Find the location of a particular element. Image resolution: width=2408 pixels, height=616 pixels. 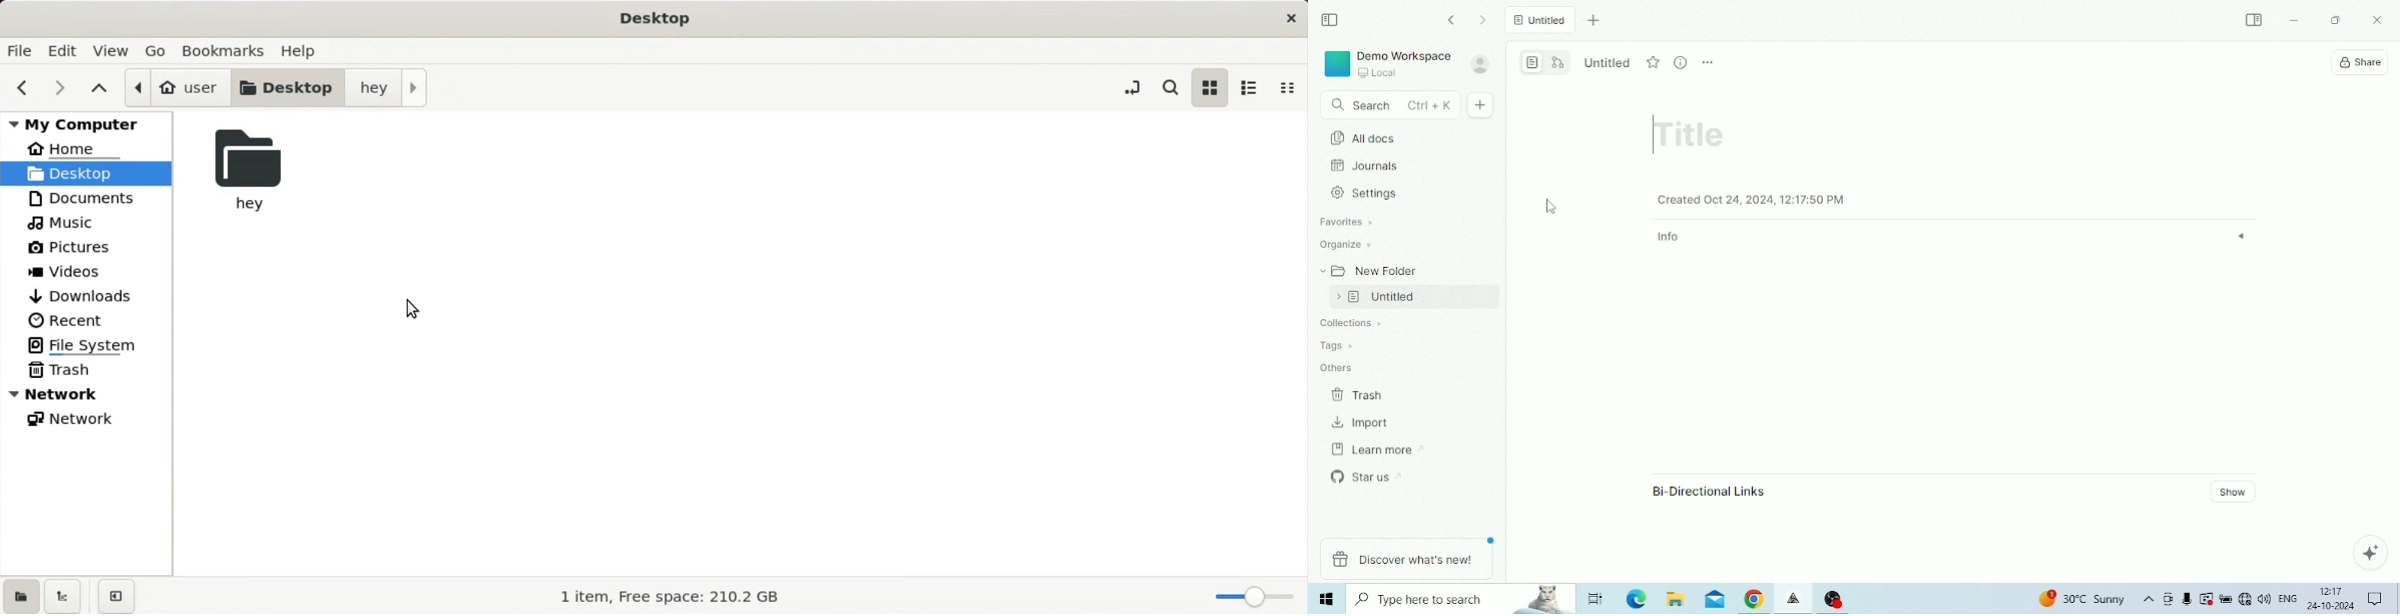

recent is located at coordinates (74, 319).